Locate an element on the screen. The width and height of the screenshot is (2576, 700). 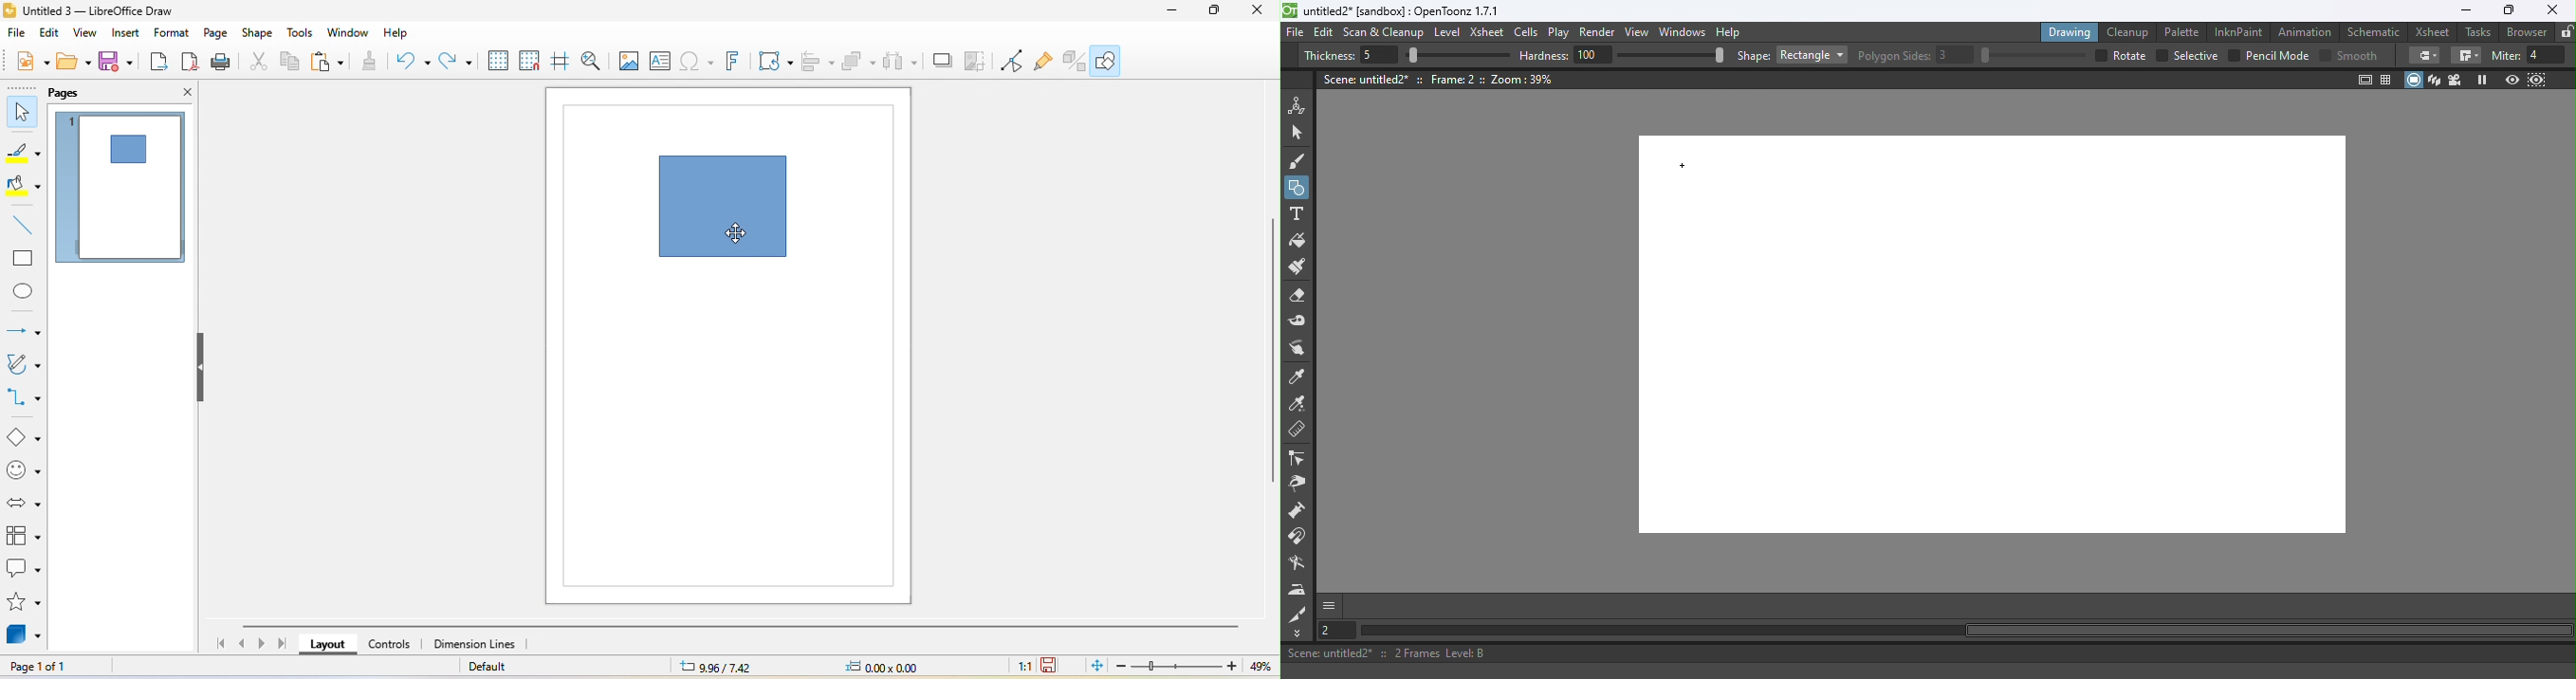
9.96/7.42 is located at coordinates (734, 667).